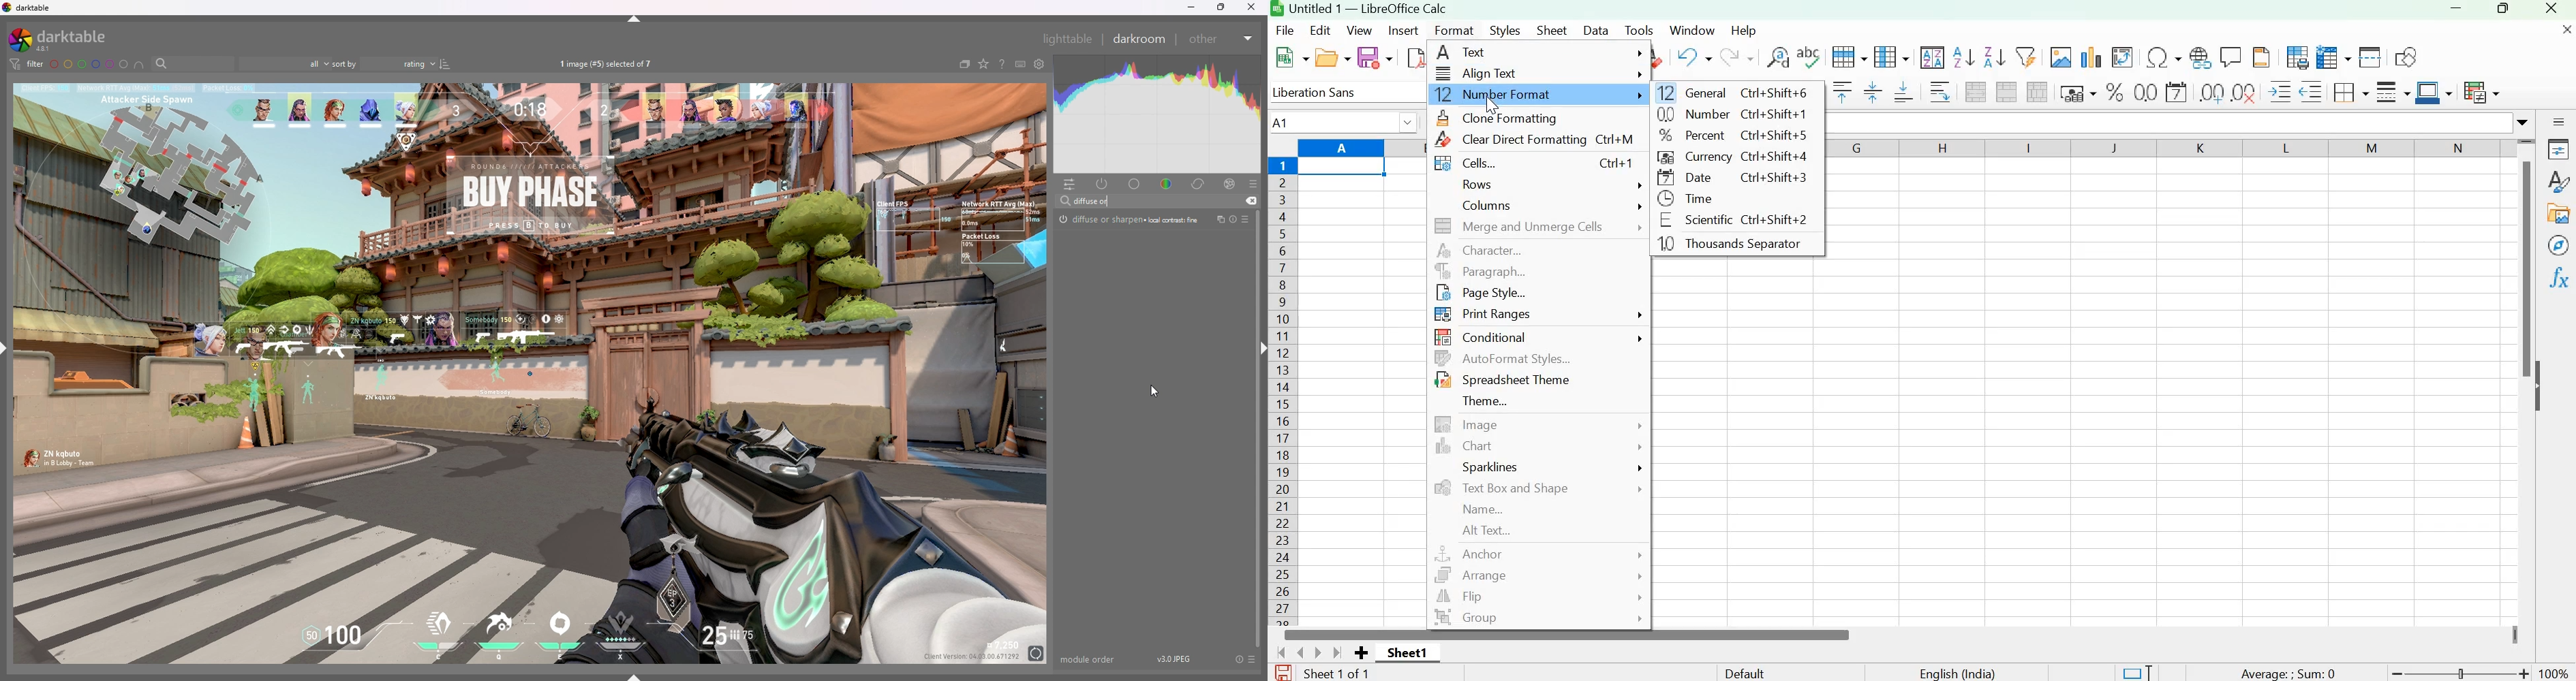  What do you see at coordinates (1361, 31) in the screenshot?
I see `View` at bounding box center [1361, 31].